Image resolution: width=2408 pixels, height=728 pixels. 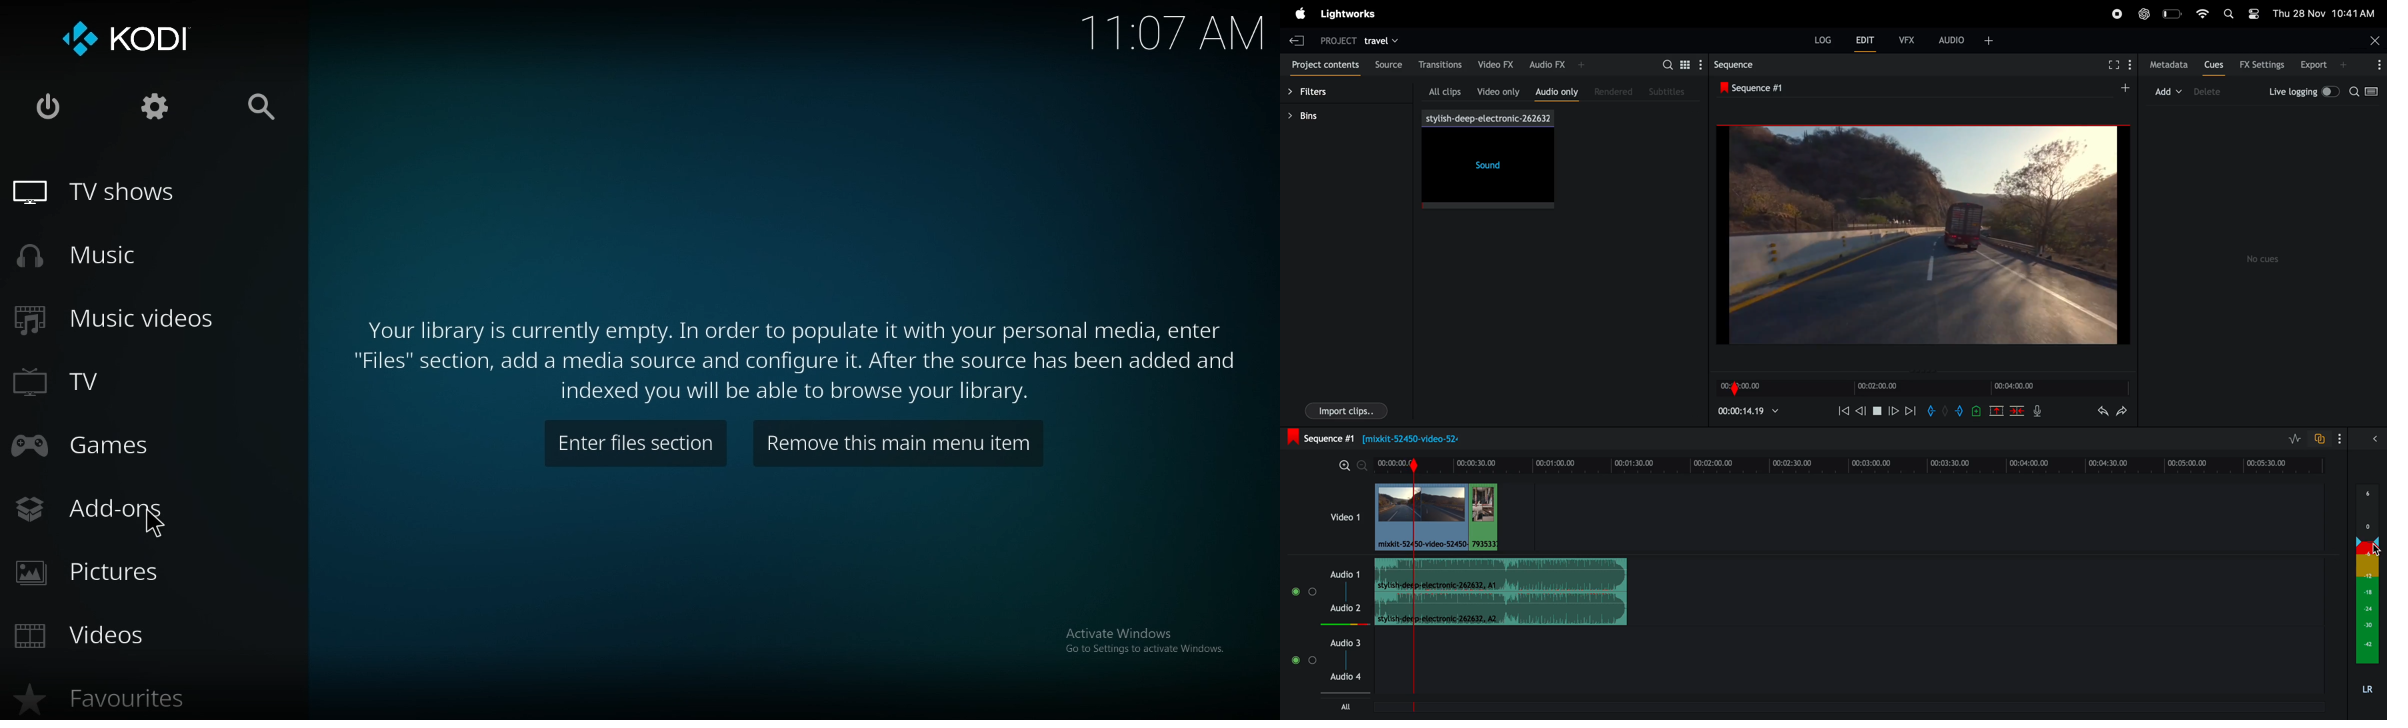 What do you see at coordinates (1300, 592) in the screenshot?
I see `Mute/Unmute track` at bounding box center [1300, 592].